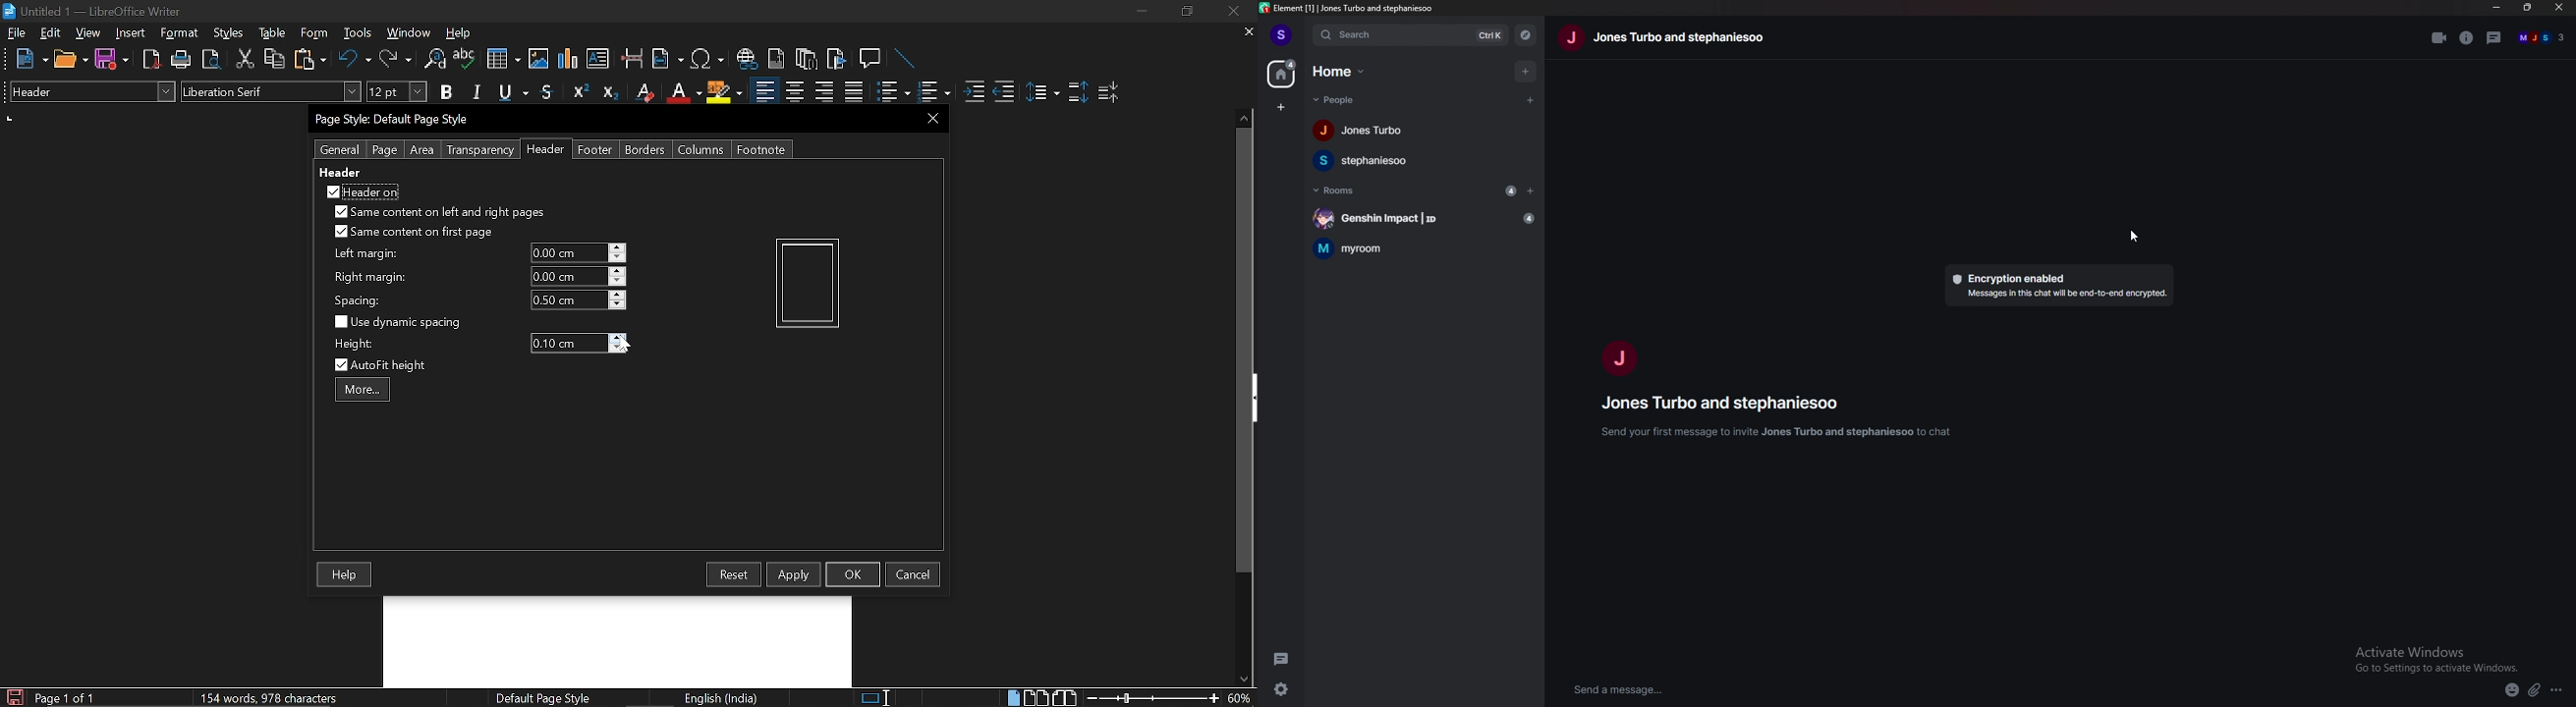 The height and width of the screenshot is (728, 2576). What do you see at coordinates (1335, 189) in the screenshot?
I see `rooms` at bounding box center [1335, 189].